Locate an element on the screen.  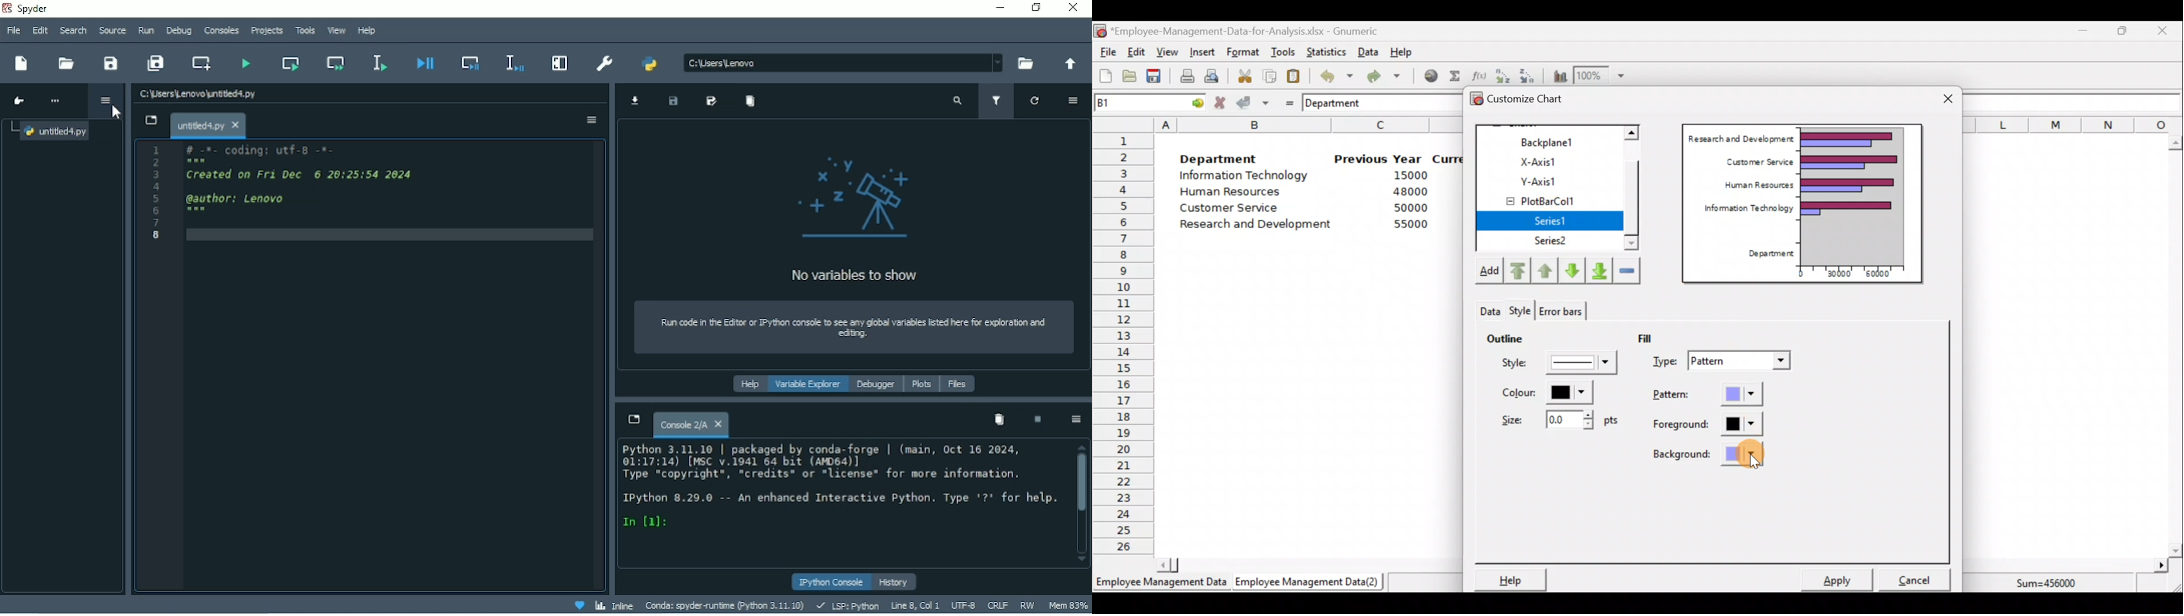
Console is located at coordinates (692, 425).